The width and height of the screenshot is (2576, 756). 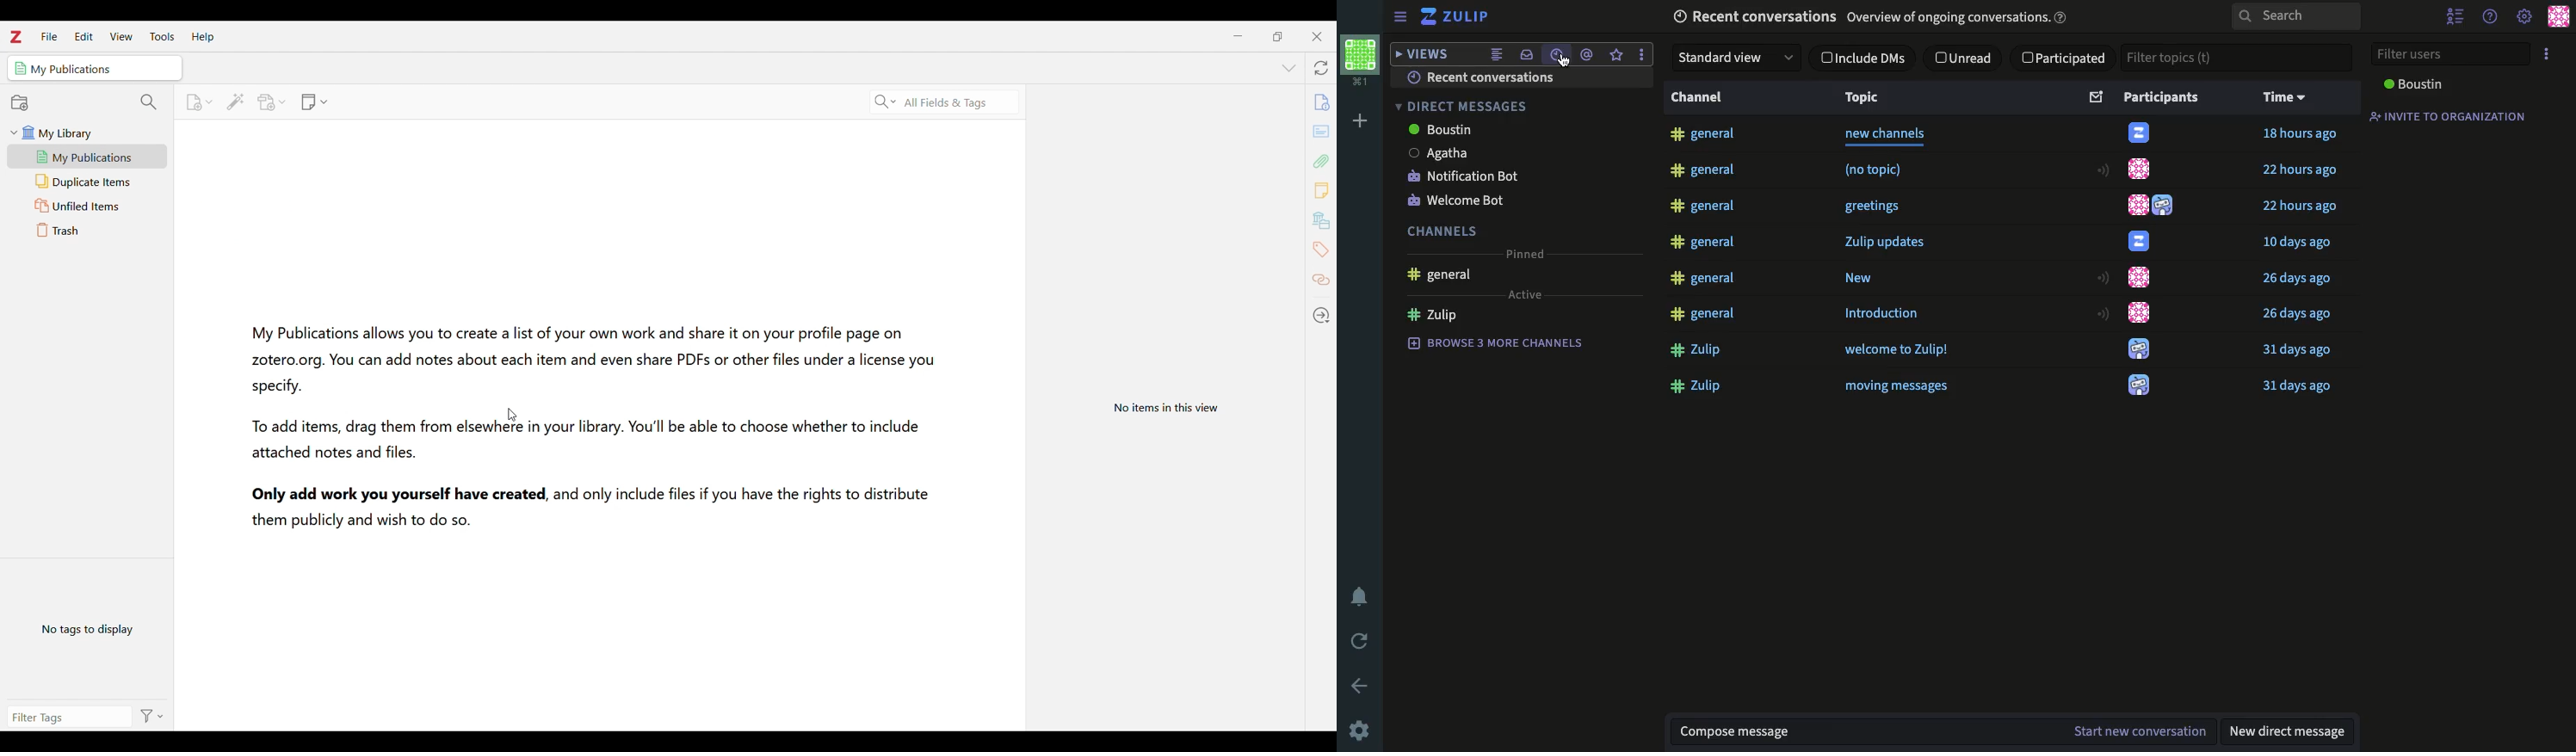 I want to click on zulip updates, so click(x=1895, y=243).